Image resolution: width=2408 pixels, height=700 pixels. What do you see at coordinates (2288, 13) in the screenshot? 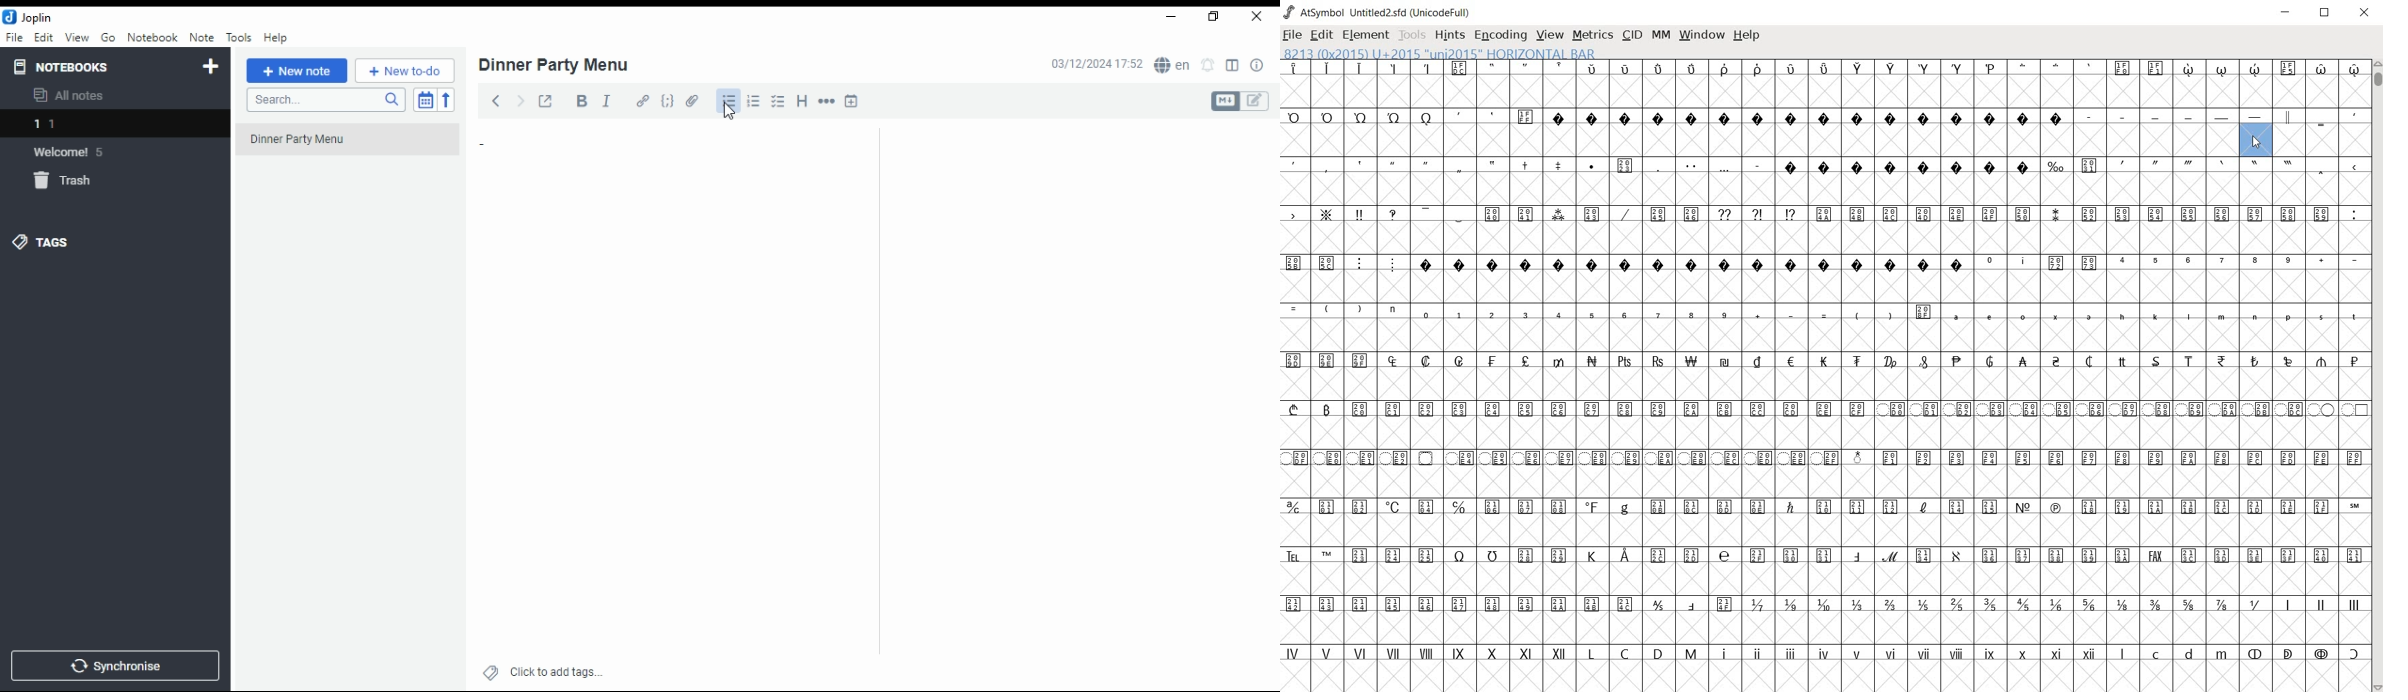
I see `MINIMIZE` at bounding box center [2288, 13].